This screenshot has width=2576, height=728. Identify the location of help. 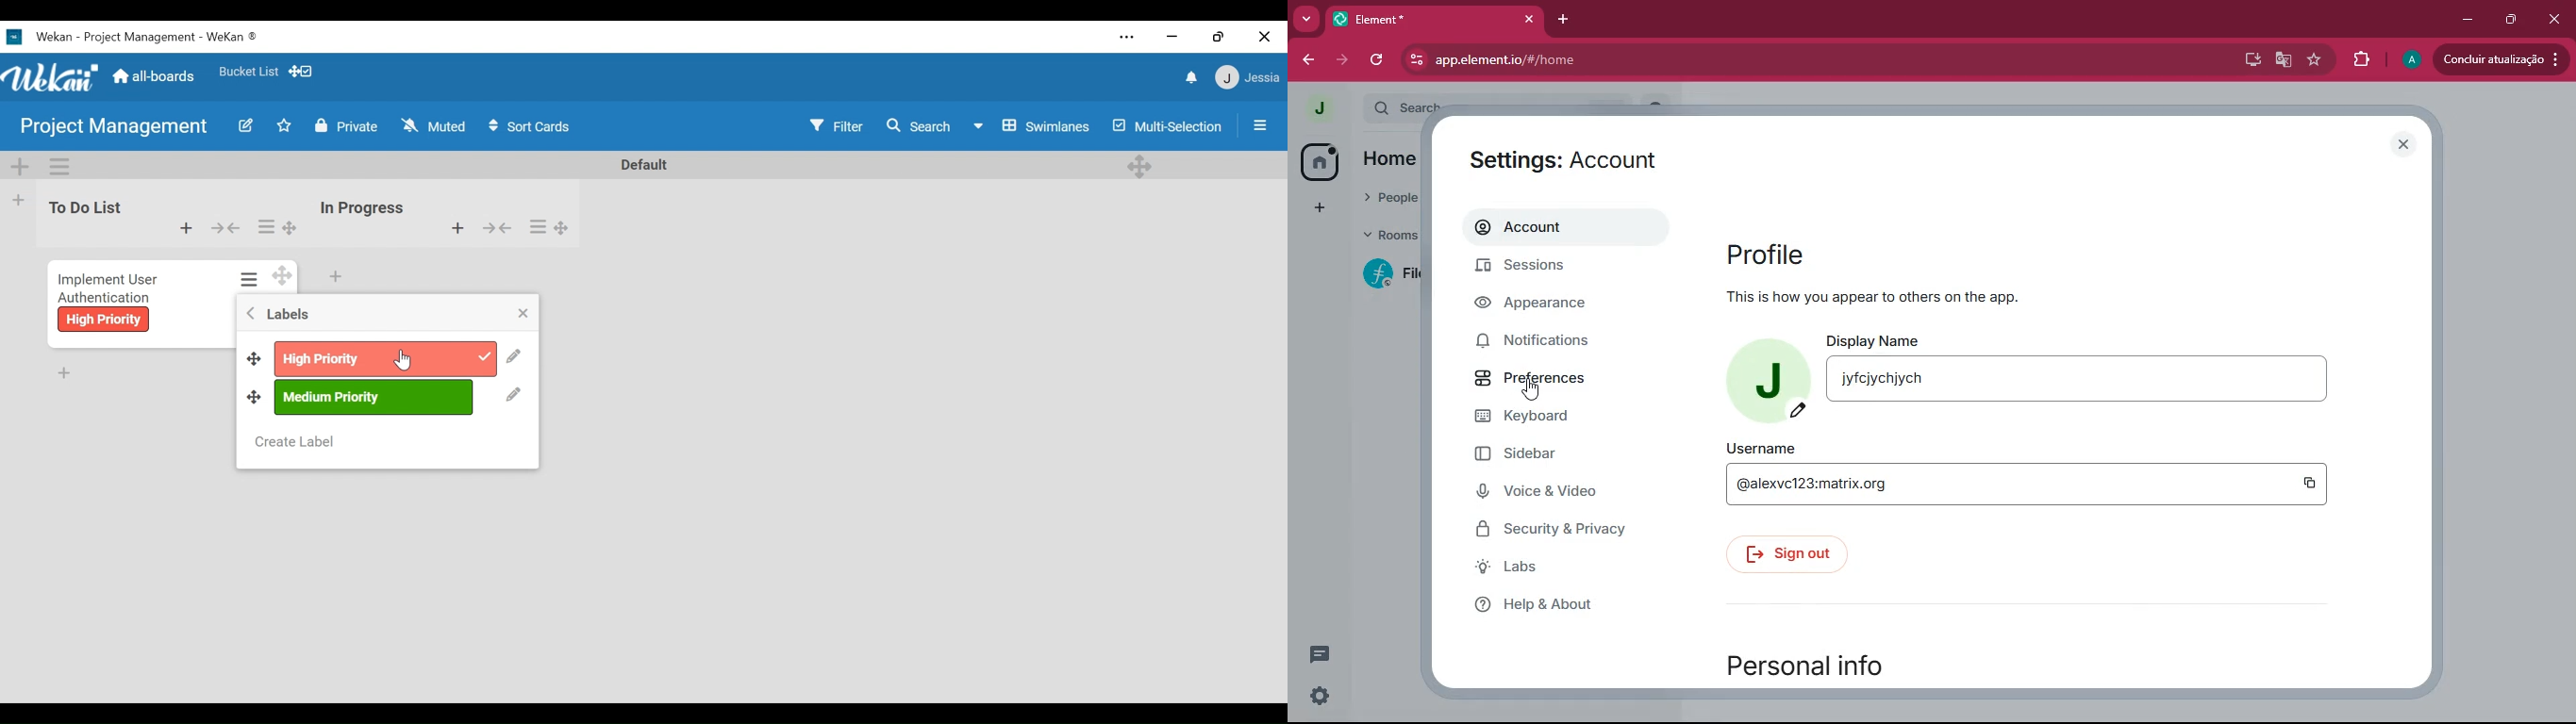
(1554, 604).